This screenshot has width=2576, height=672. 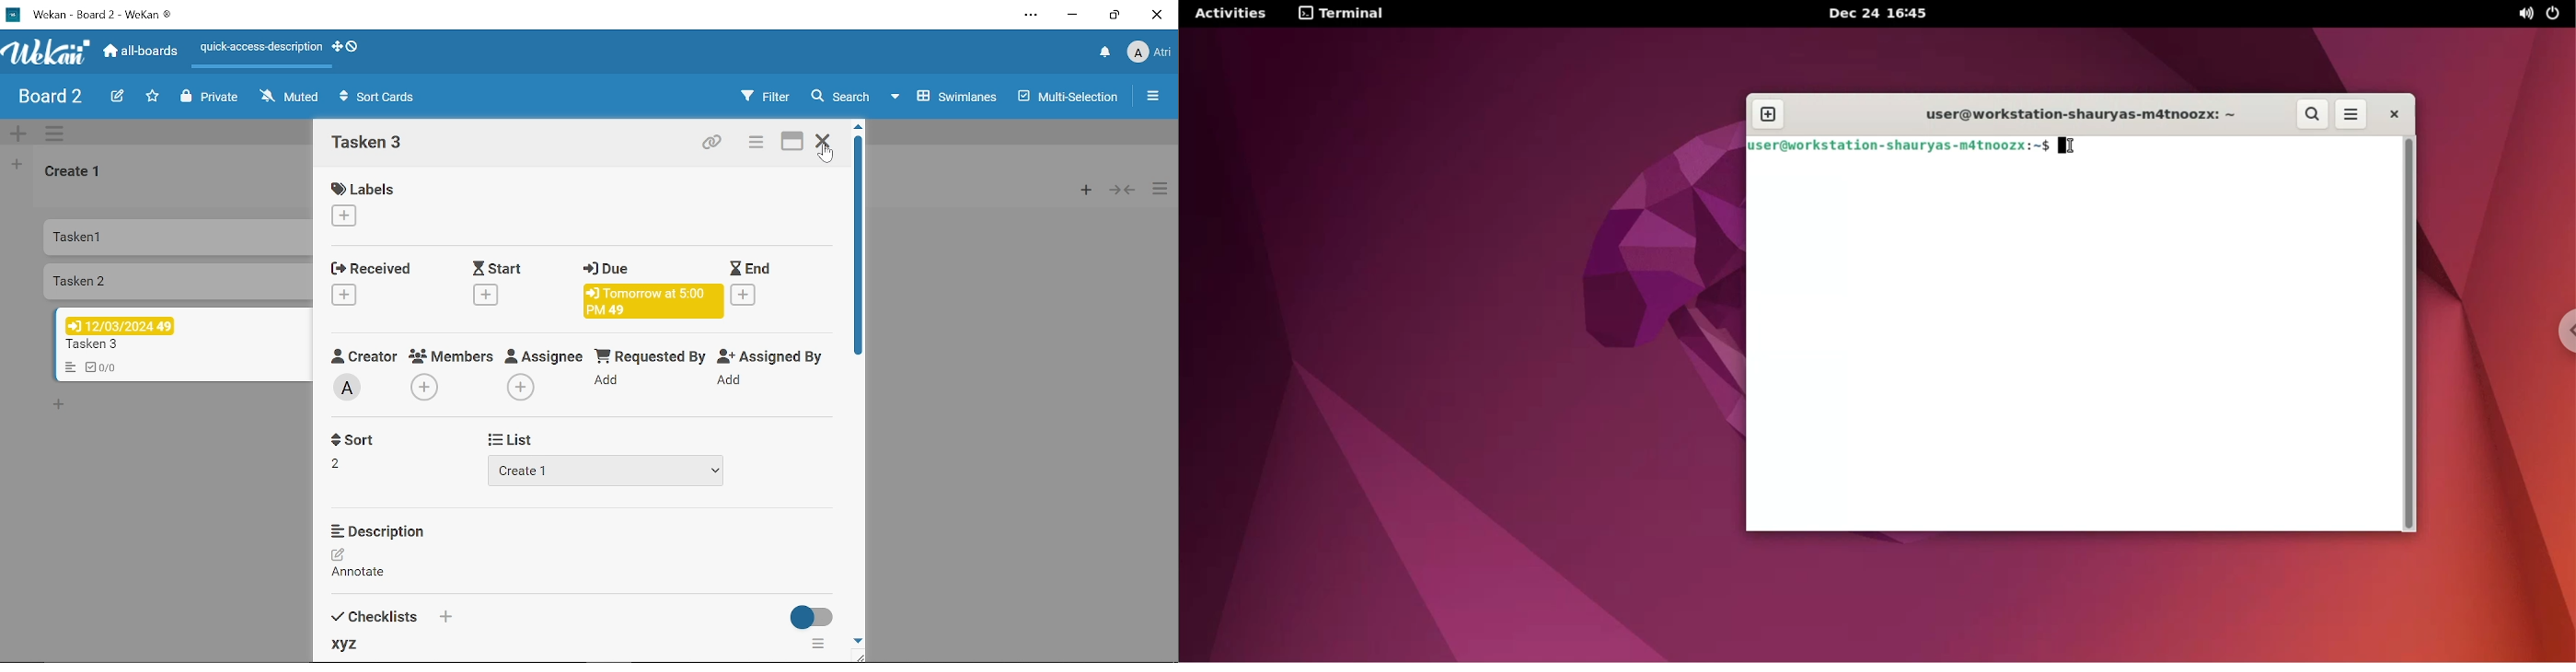 I want to click on Notifications, so click(x=1106, y=50).